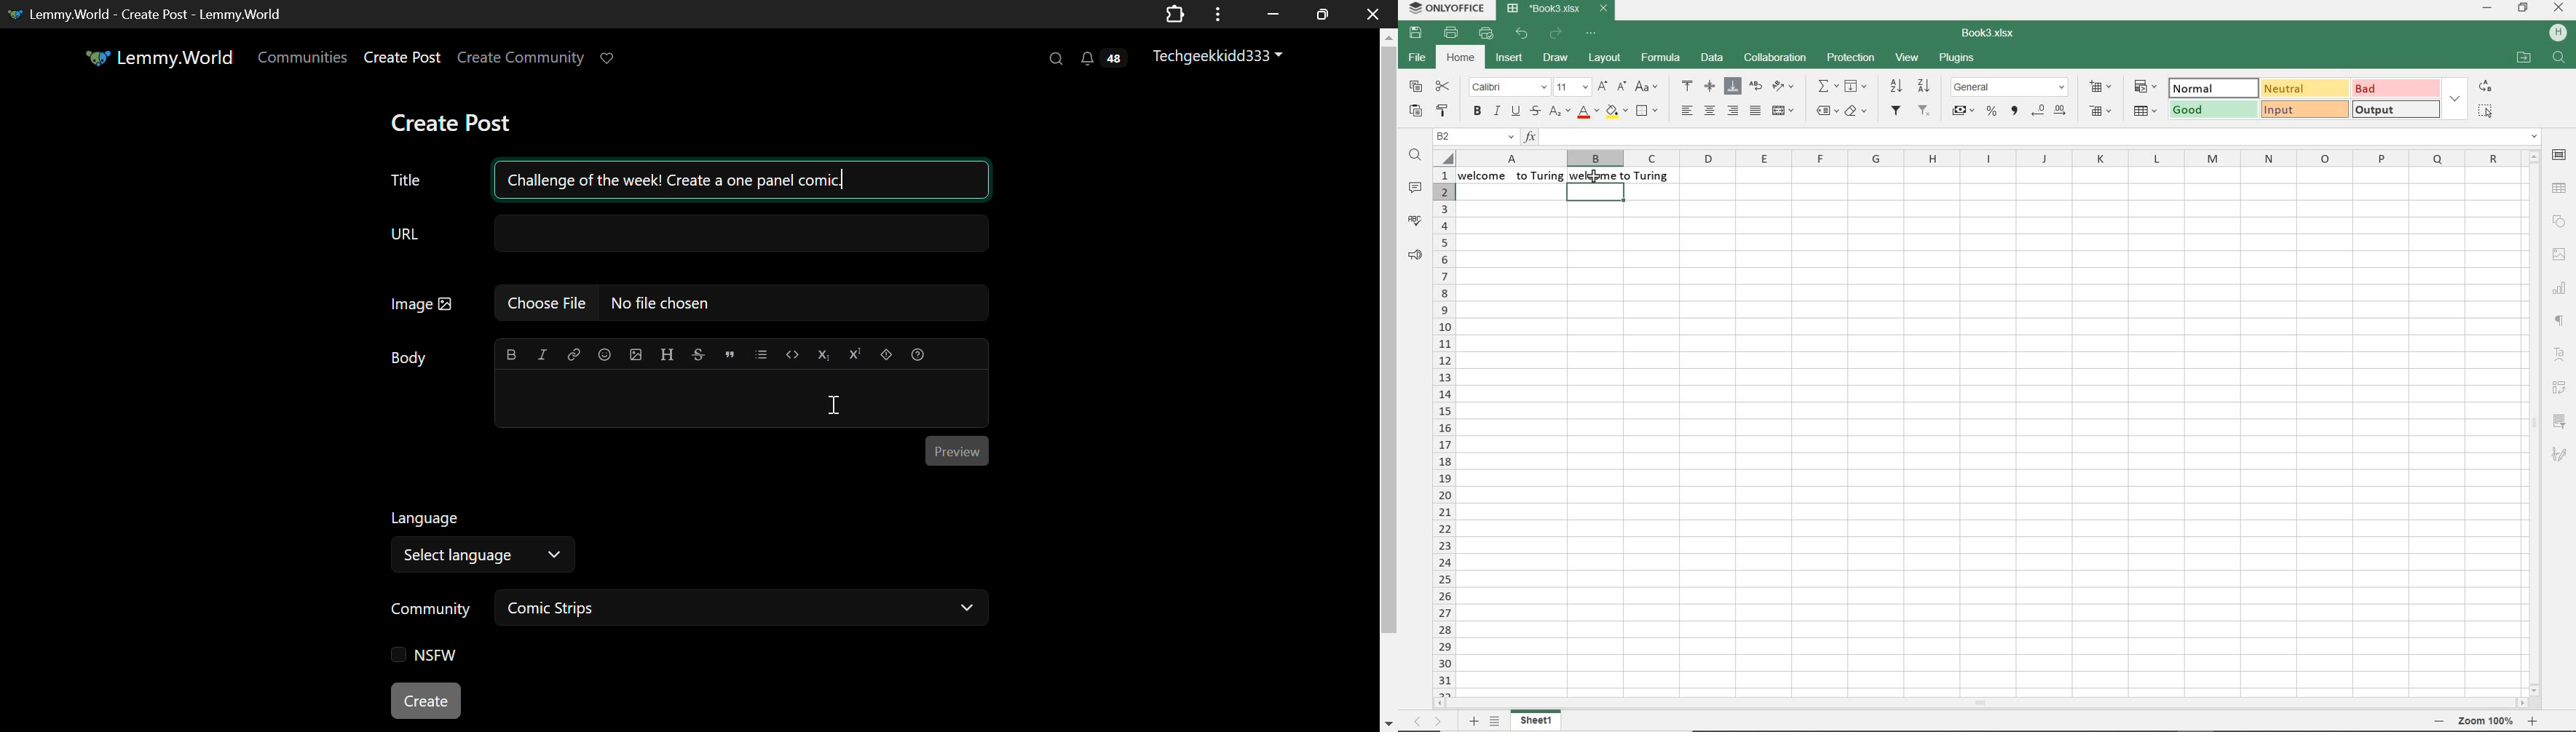 This screenshot has height=756, width=2576. I want to click on sheet1, so click(1535, 722).